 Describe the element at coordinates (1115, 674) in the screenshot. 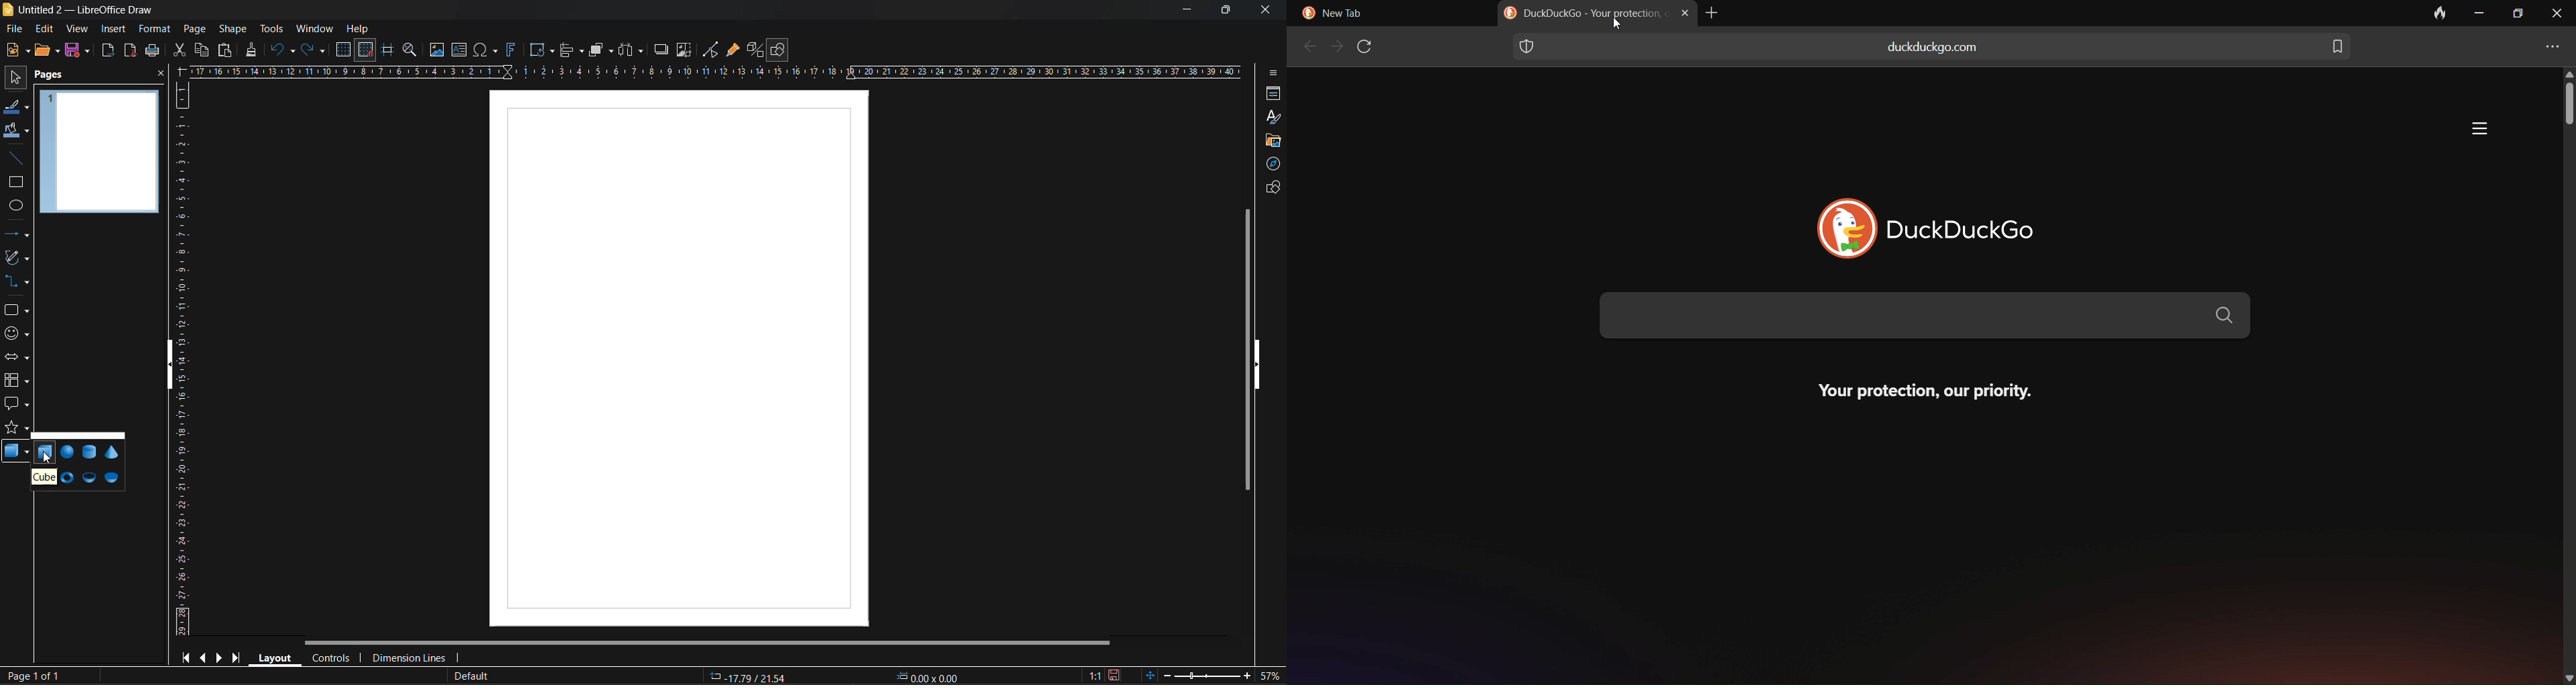

I see `click to save` at that location.